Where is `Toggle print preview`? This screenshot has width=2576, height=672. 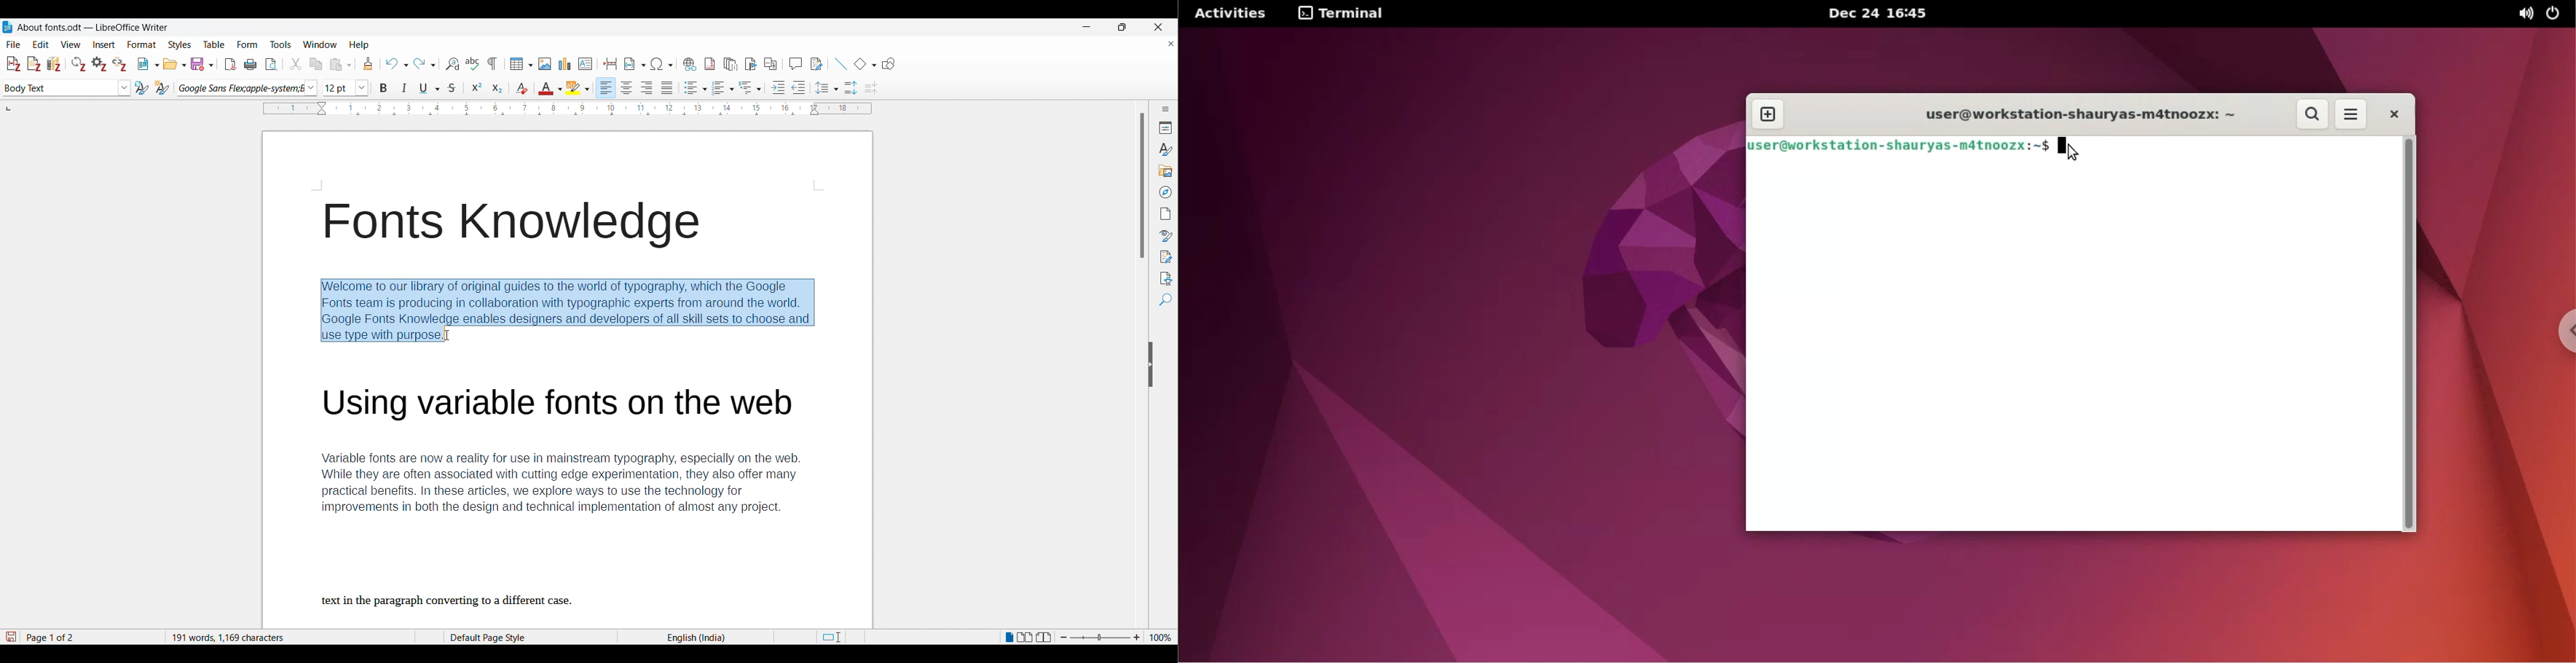
Toggle print preview is located at coordinates (271, 64).